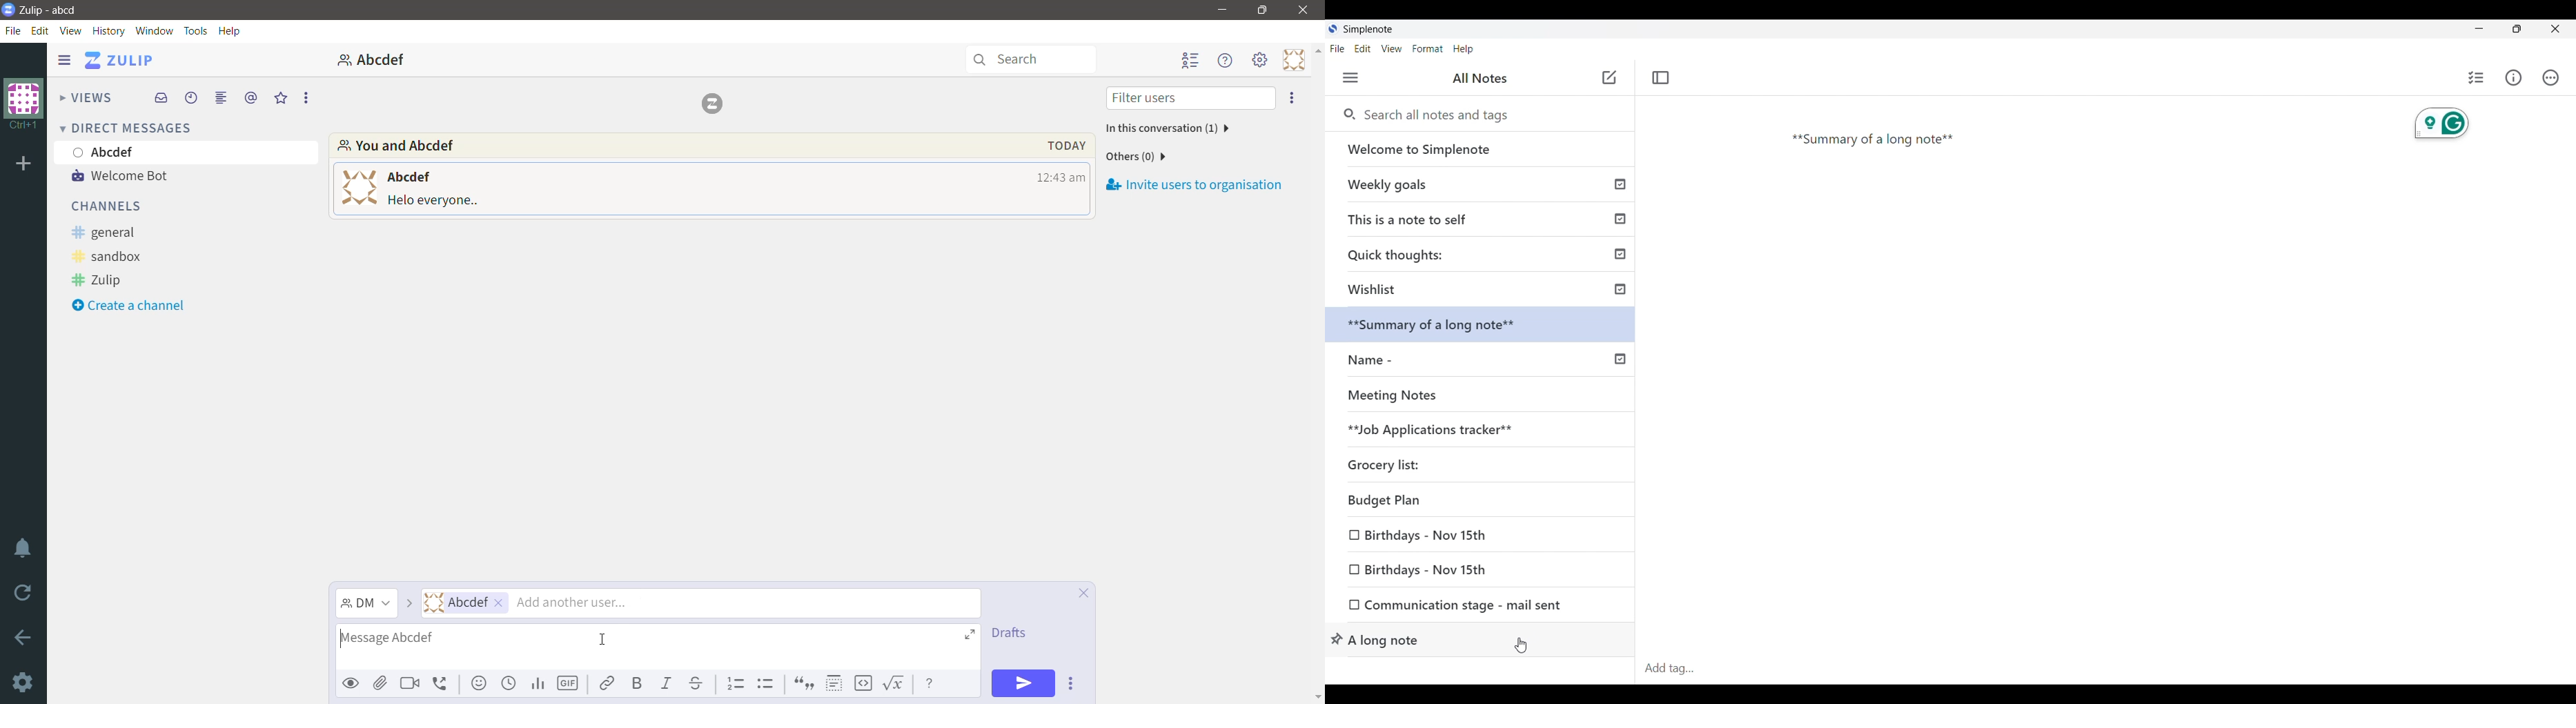 The height and width of the screenshot is (728, 2576). I want to click on Send Options, so click(1070, 683).